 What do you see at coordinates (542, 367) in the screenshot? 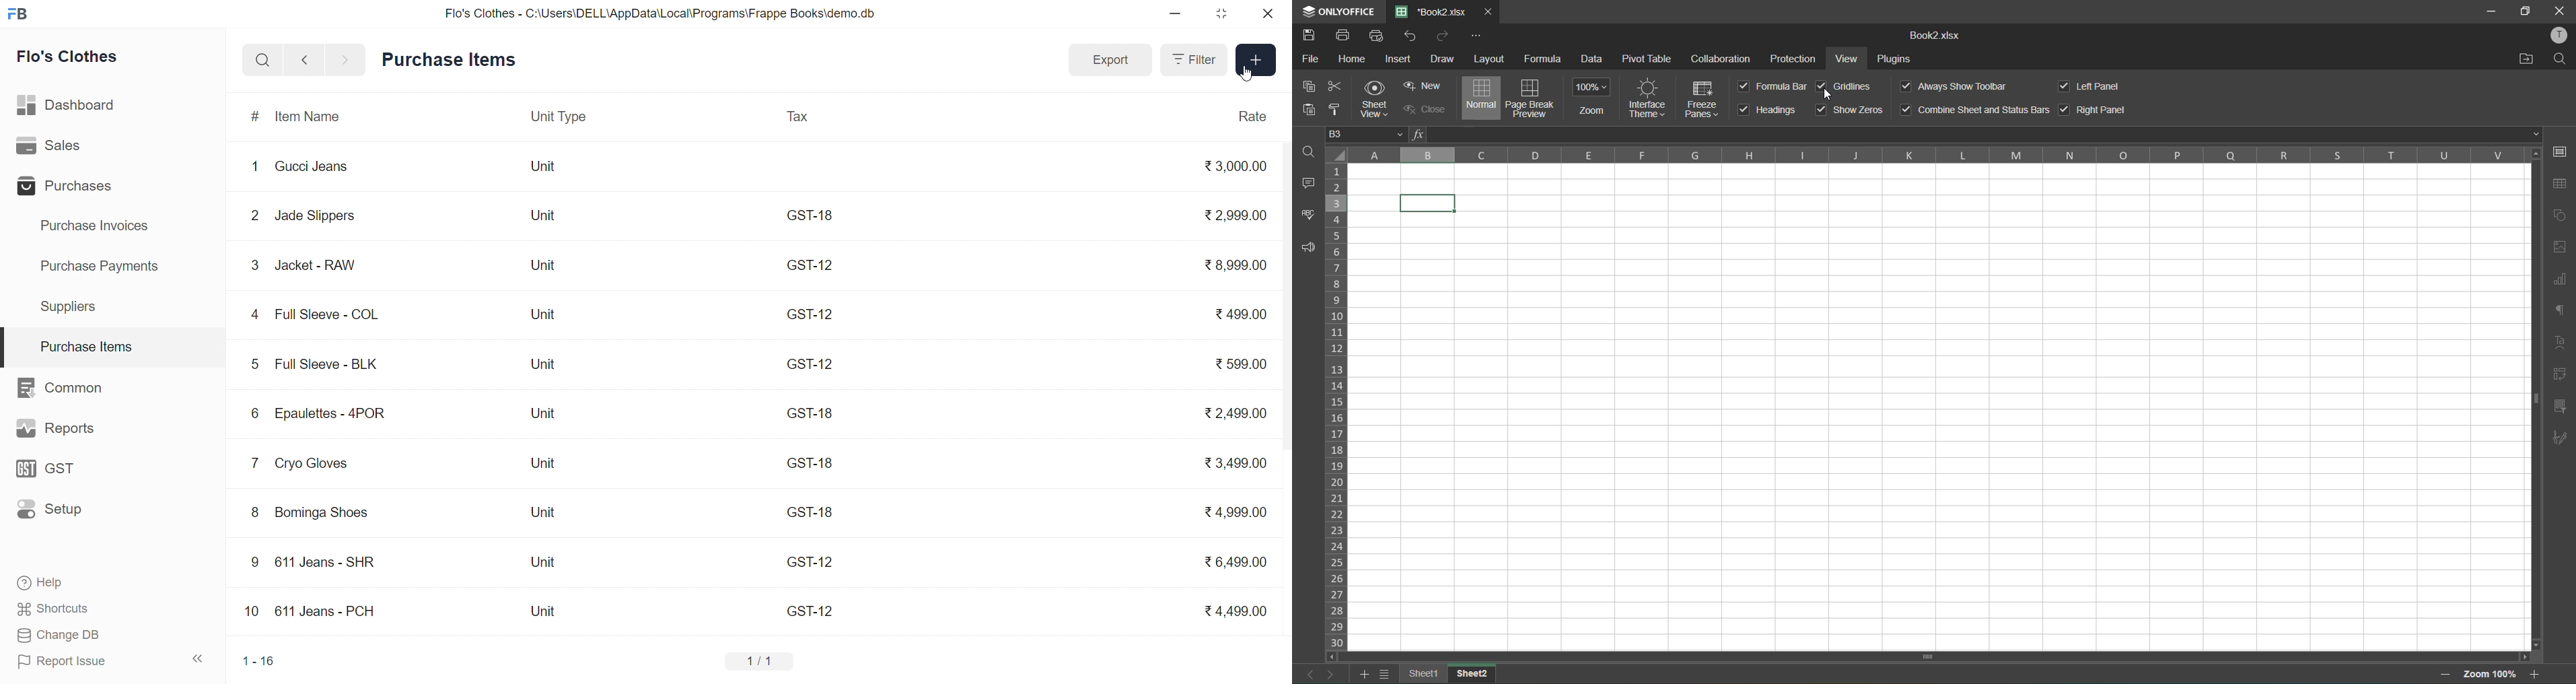
I see `Unit` at bounding box center [542, 367].